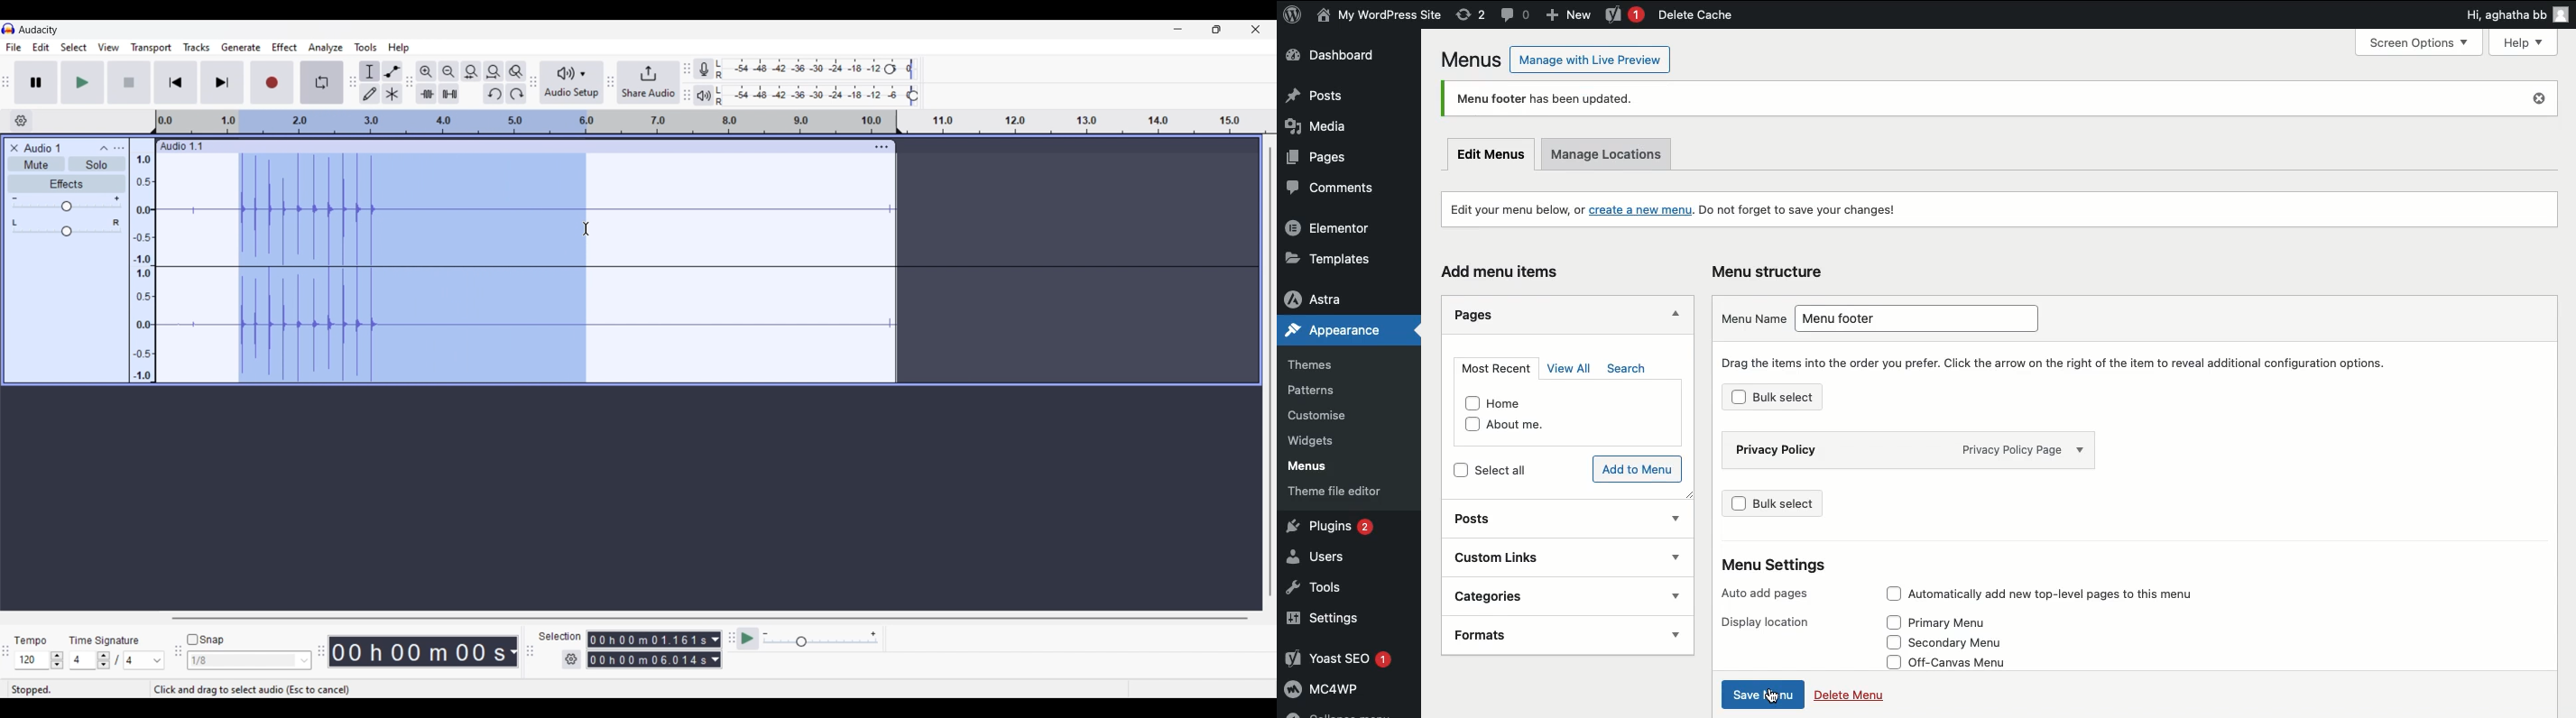 The image size is (2576, 728). Describe the element at coordinates (1178, 29) in the screenshot. I see `Minimize` at that location.